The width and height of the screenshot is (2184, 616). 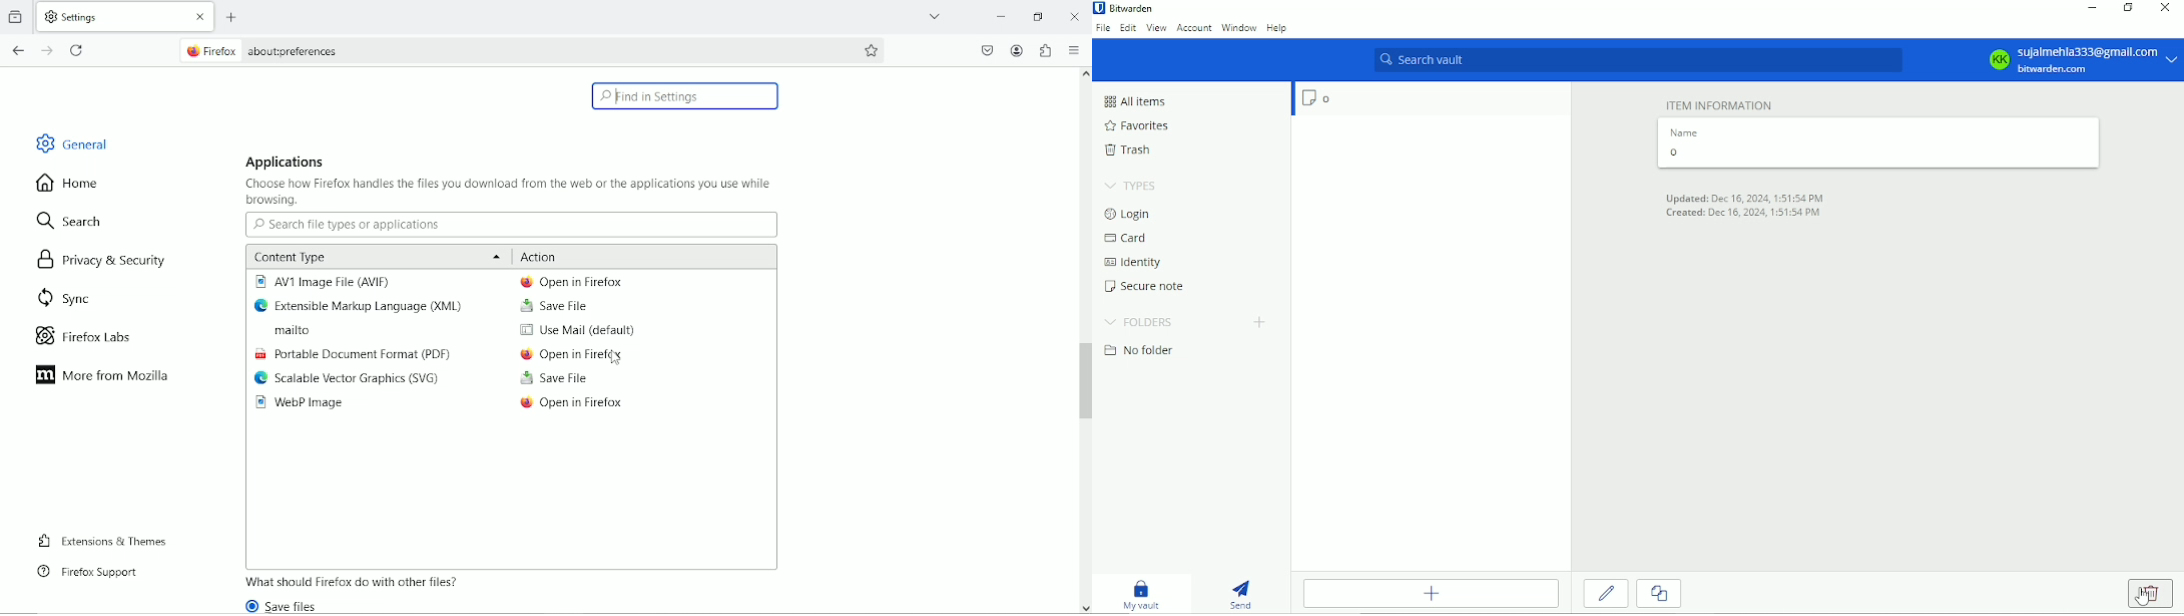 I want to click on o, so click(x=1876, y=154).